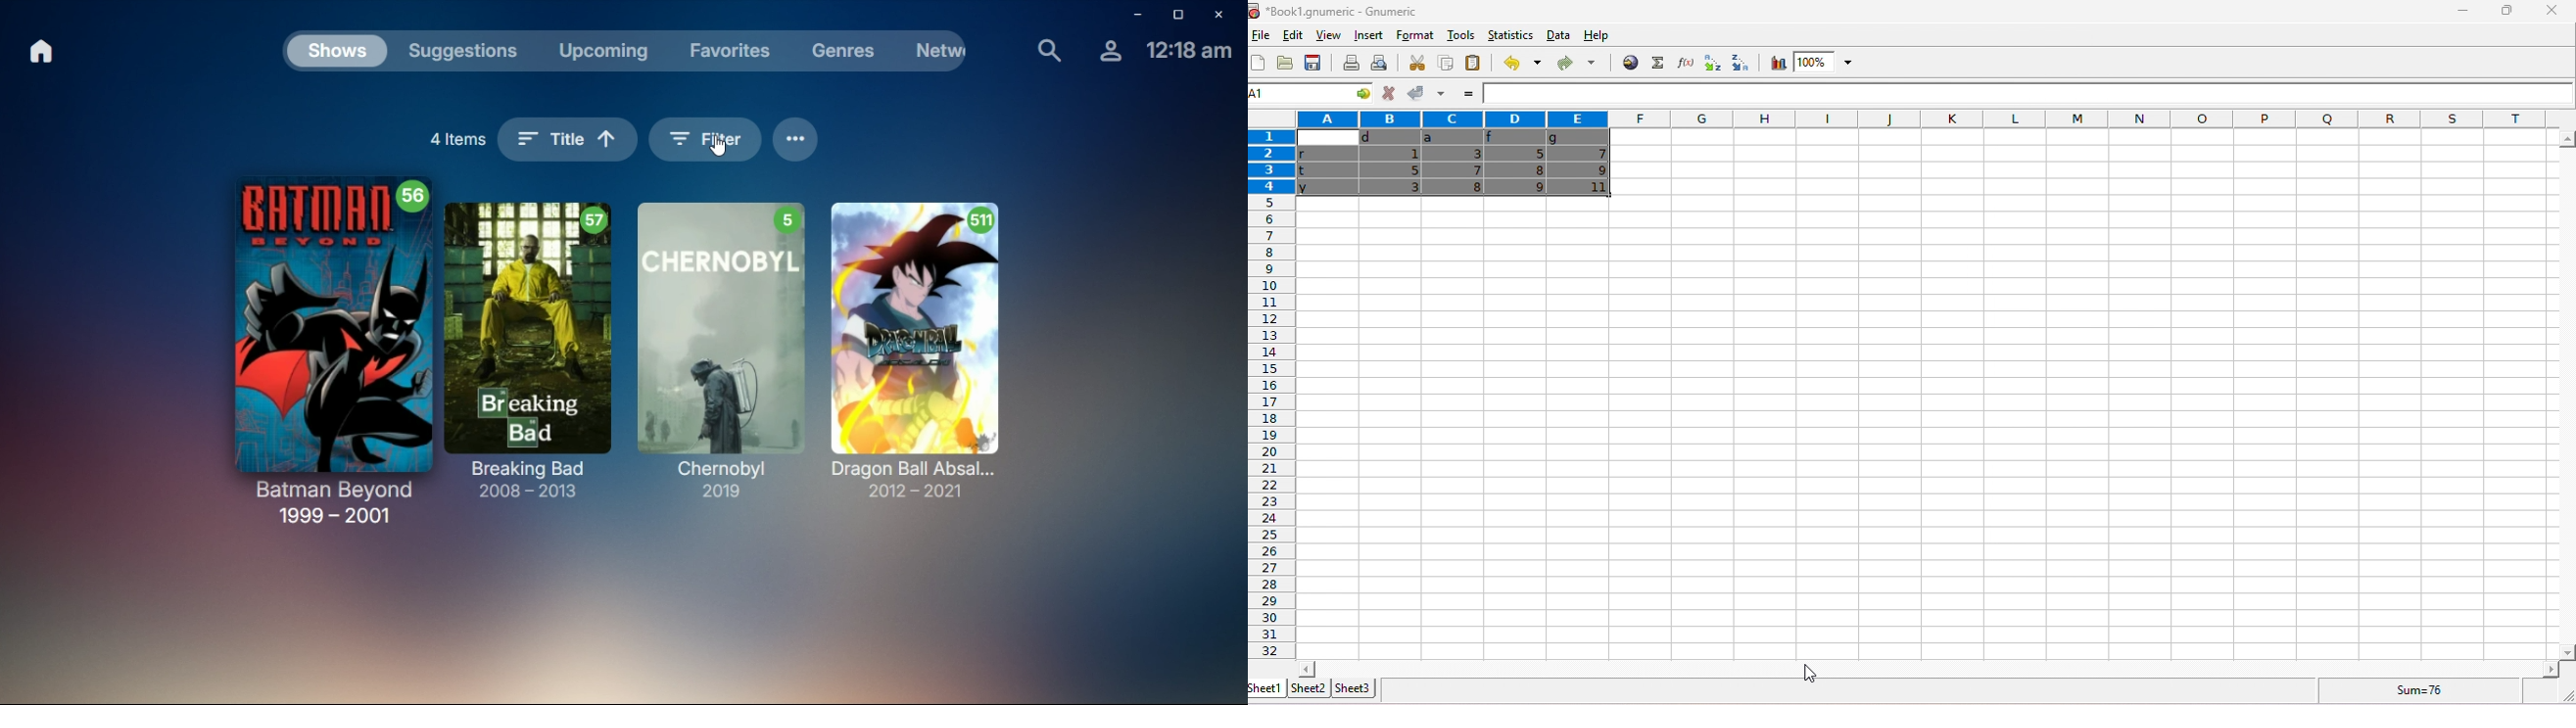 The height and width of the screenshot is (728, 2576). I want to click on view, so click(1326, 37).